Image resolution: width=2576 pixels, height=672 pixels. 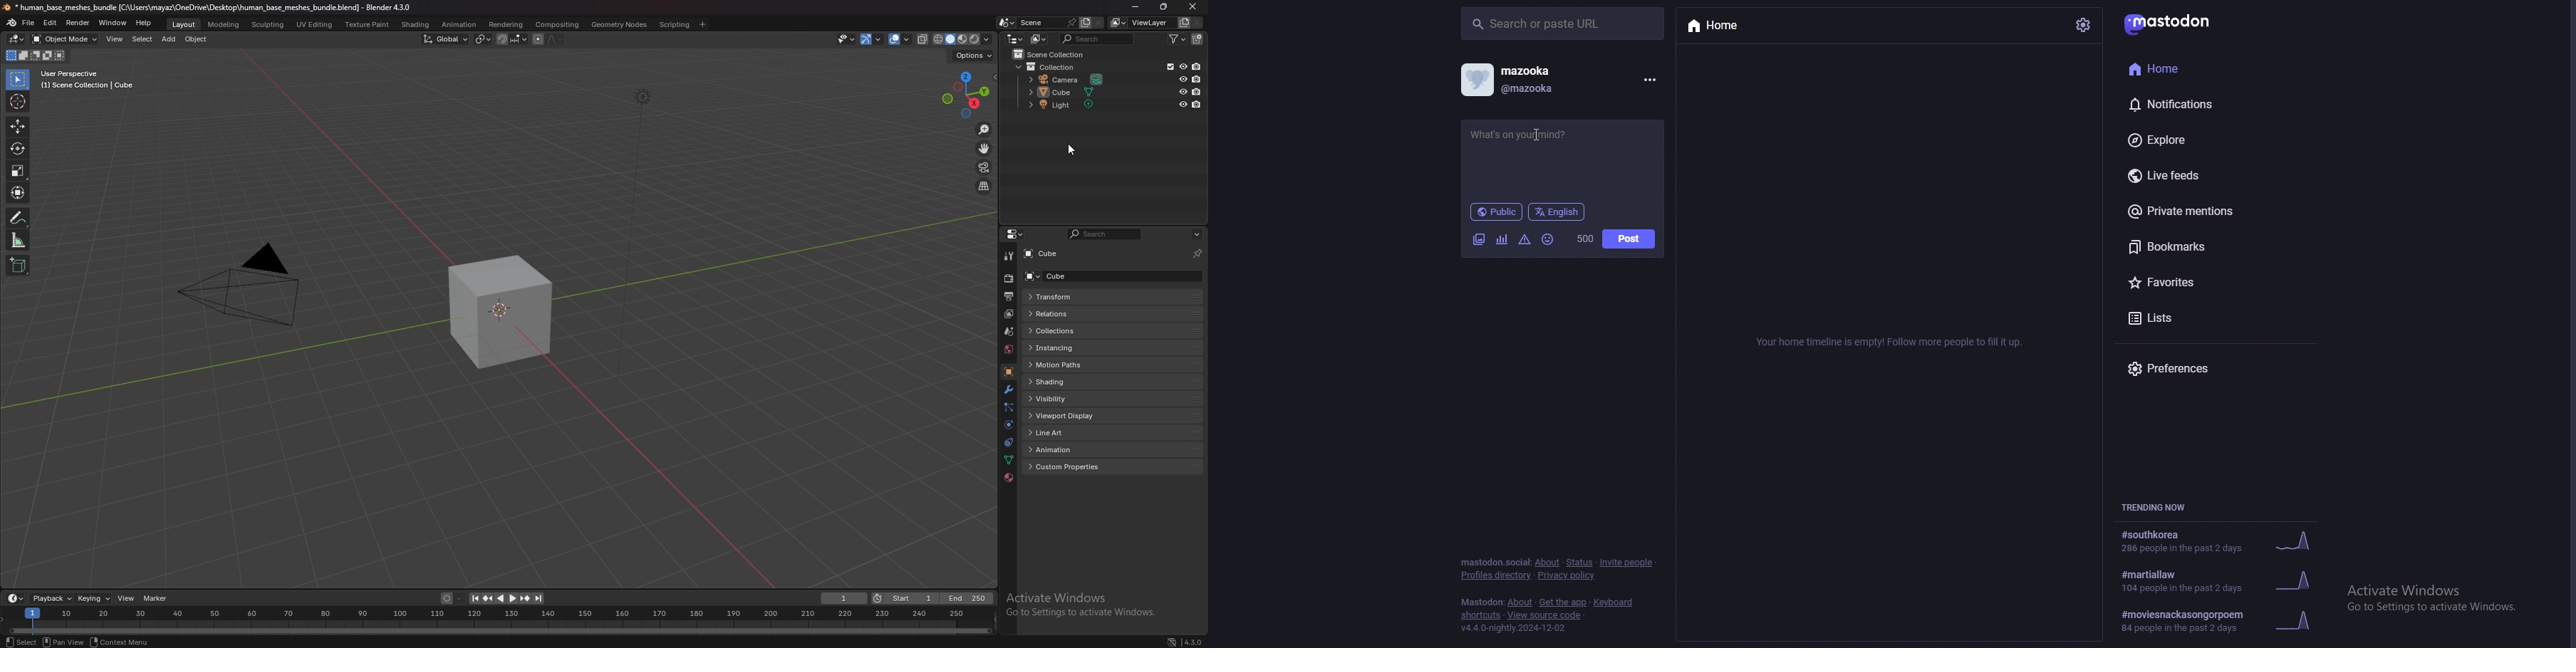 I want to click on info, so click(x=1893, y=342).